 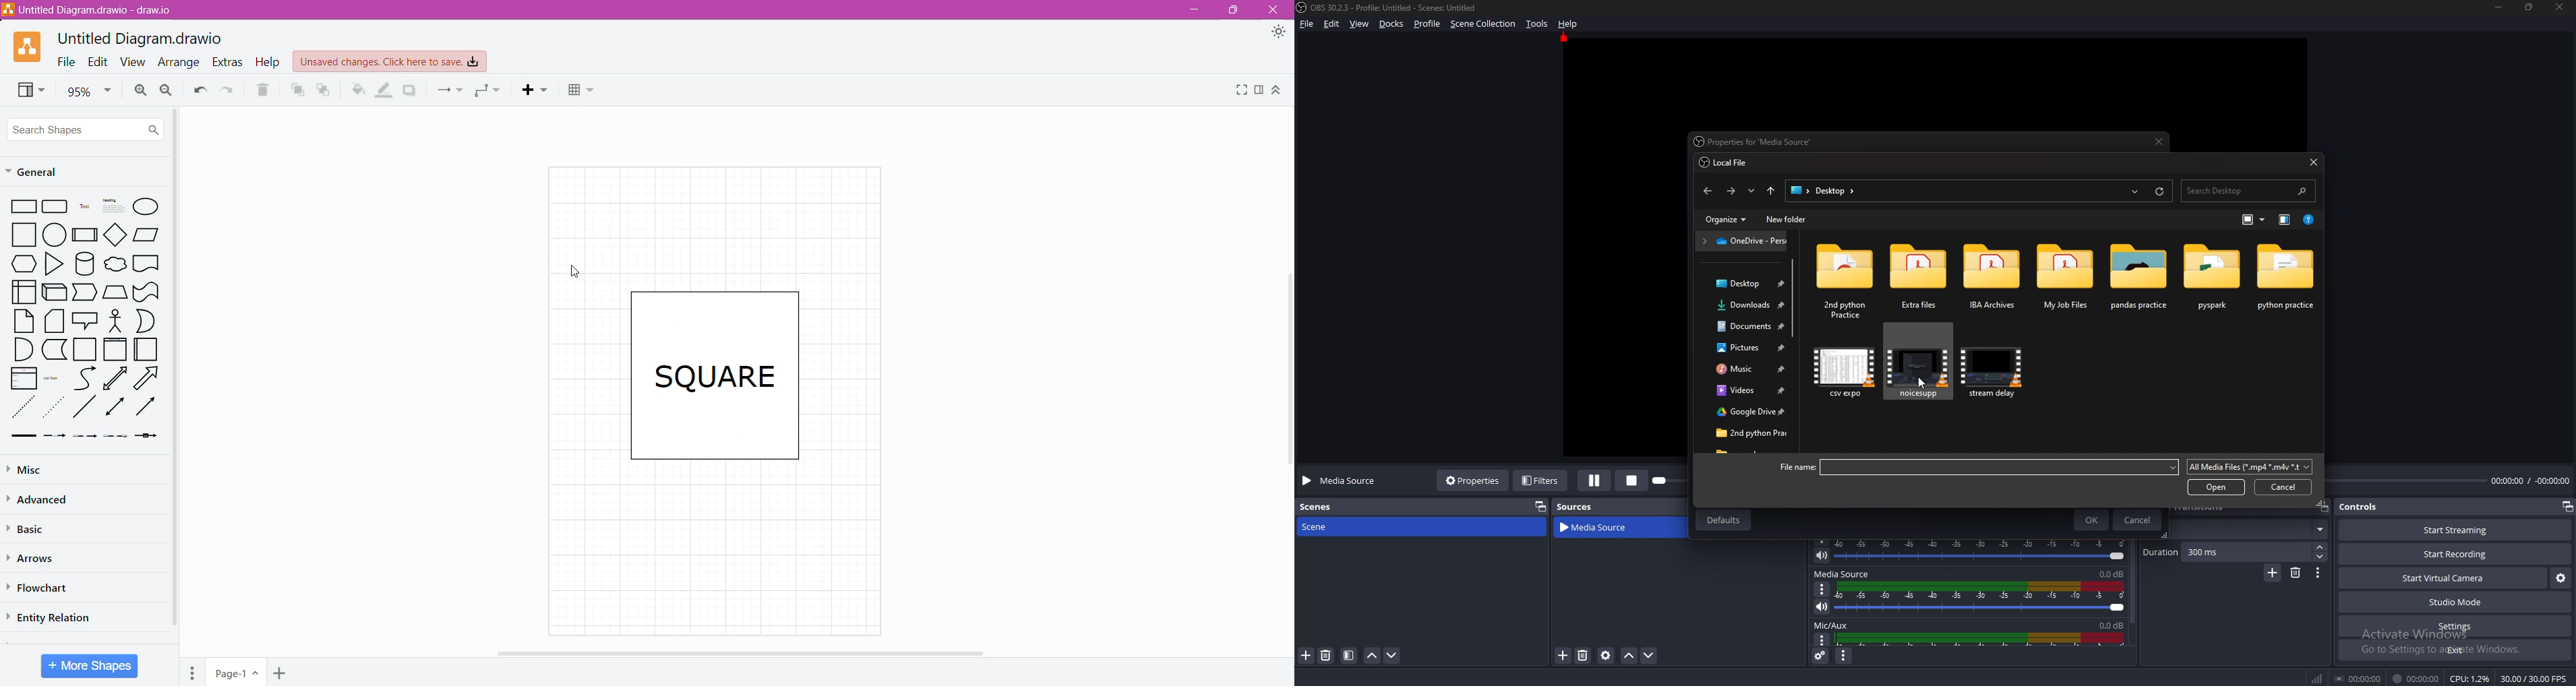 What do you see at coordinates (146, 321) in the screenshot?
I see `Half Circle` at bounding box center [146, 321].